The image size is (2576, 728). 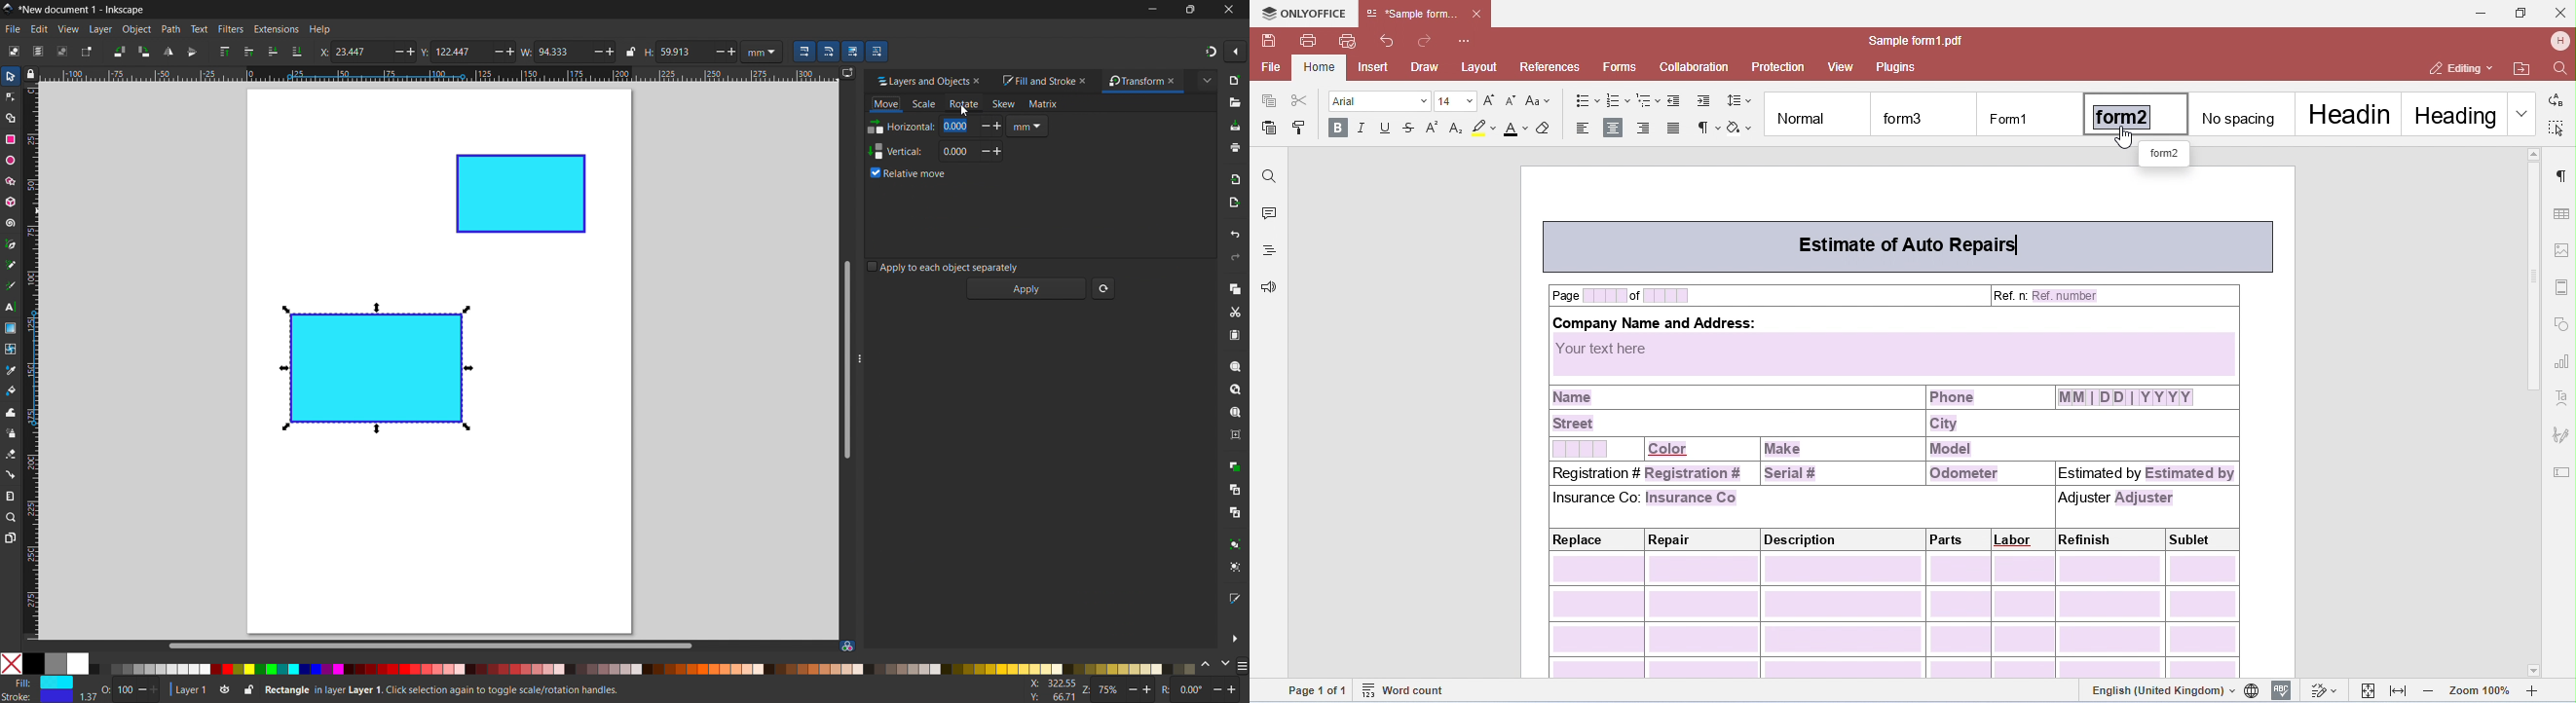 What do you see at coordinates (231, 29) in the screenshot?
I see `filters` at bounding box center [231, 29].